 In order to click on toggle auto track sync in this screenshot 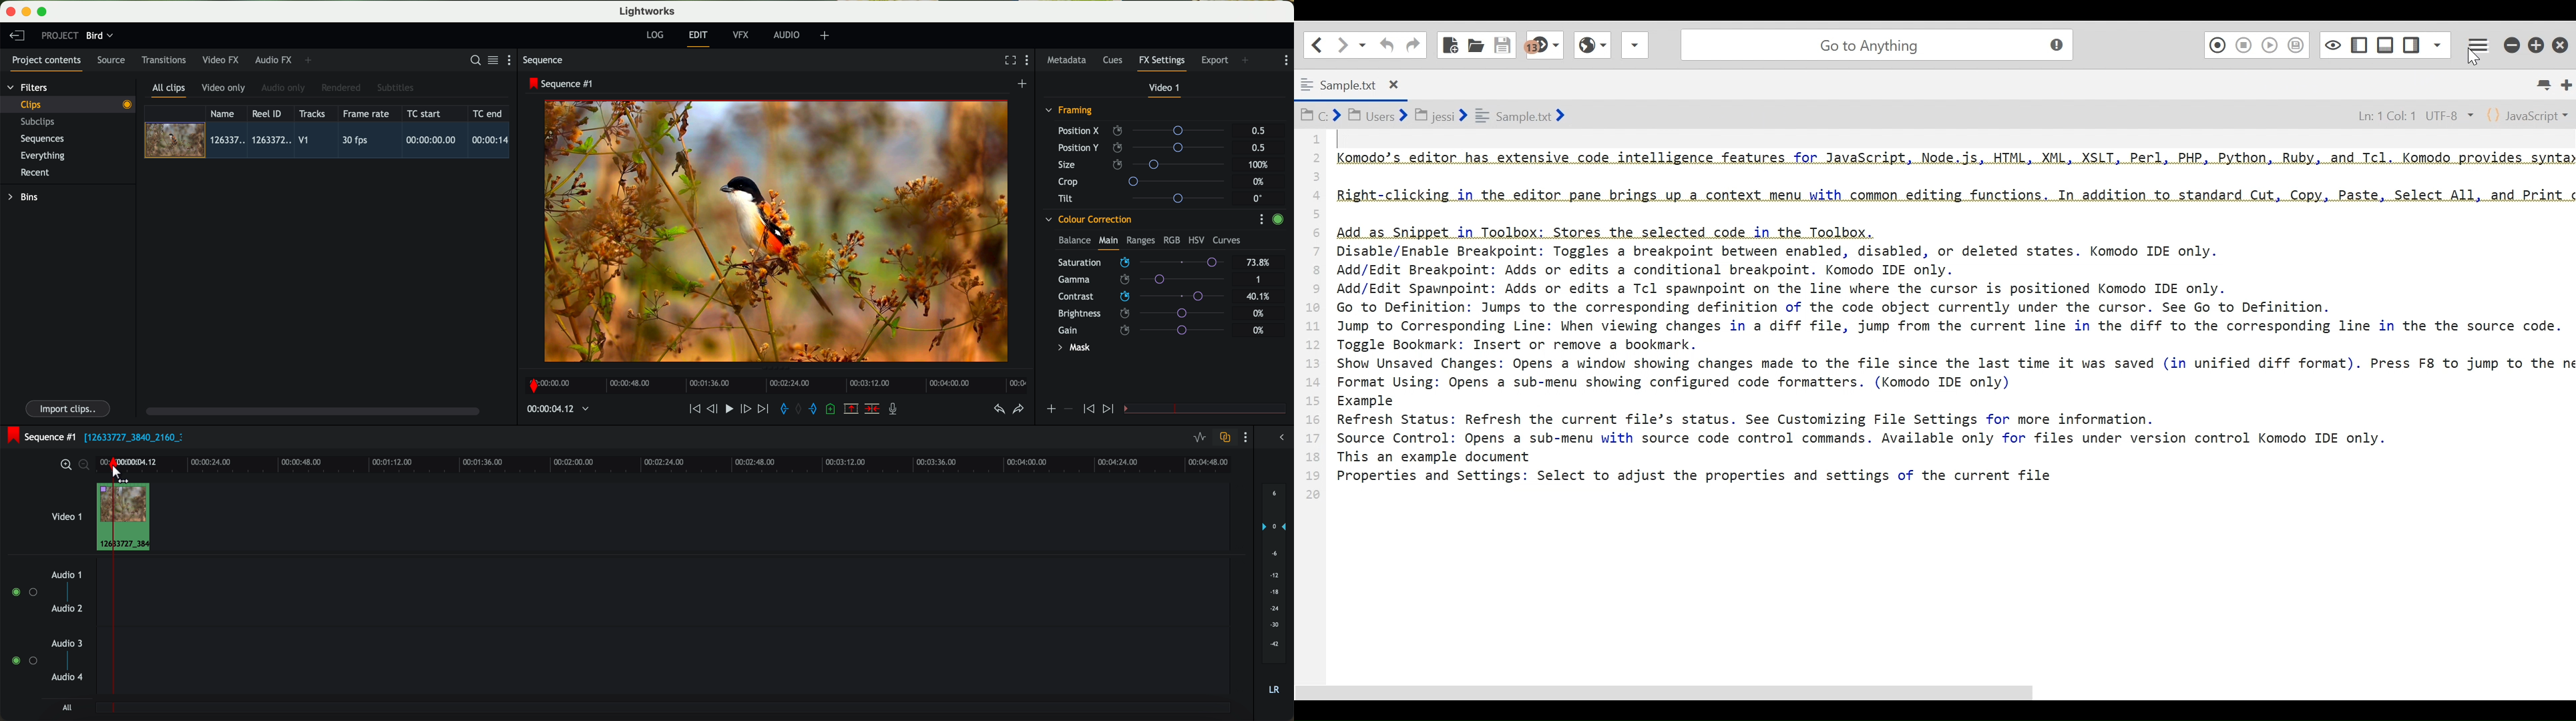, I will do `click(1223, 438)`.